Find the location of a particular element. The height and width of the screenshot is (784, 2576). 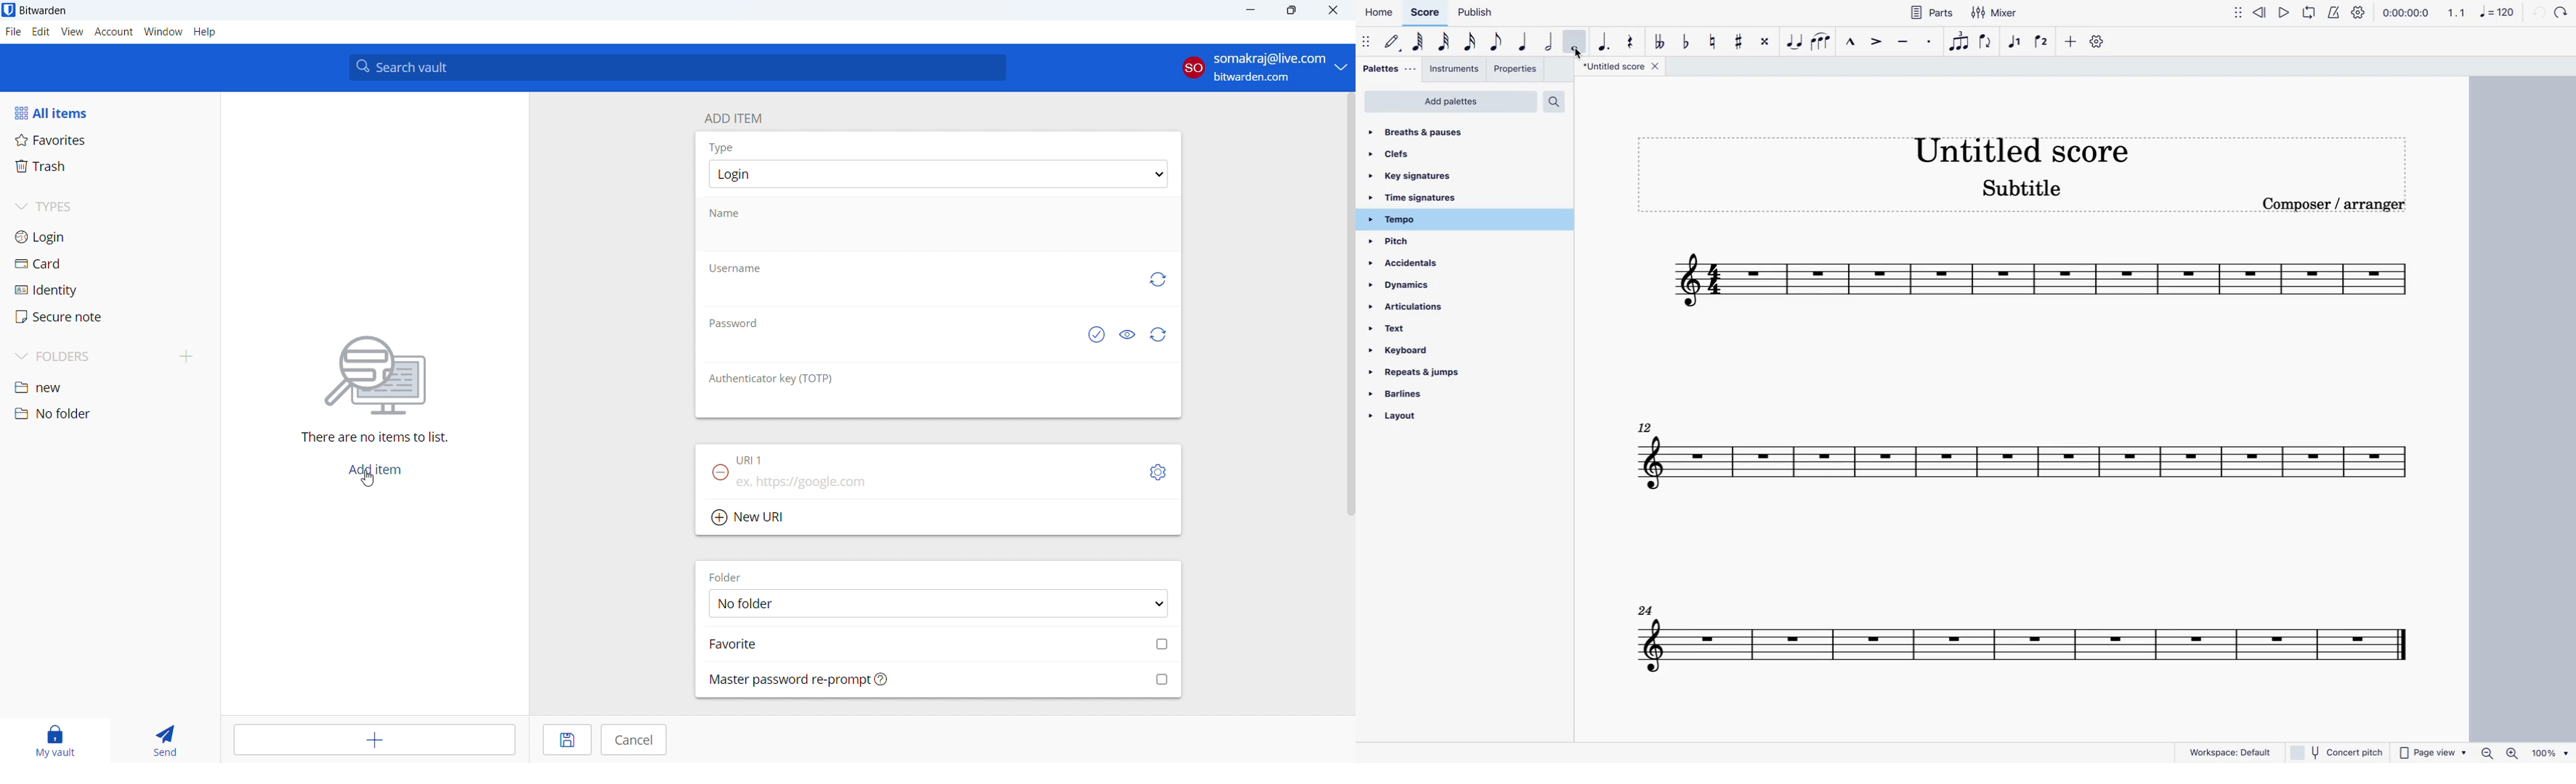

score is located at coordinates (2017, 648).